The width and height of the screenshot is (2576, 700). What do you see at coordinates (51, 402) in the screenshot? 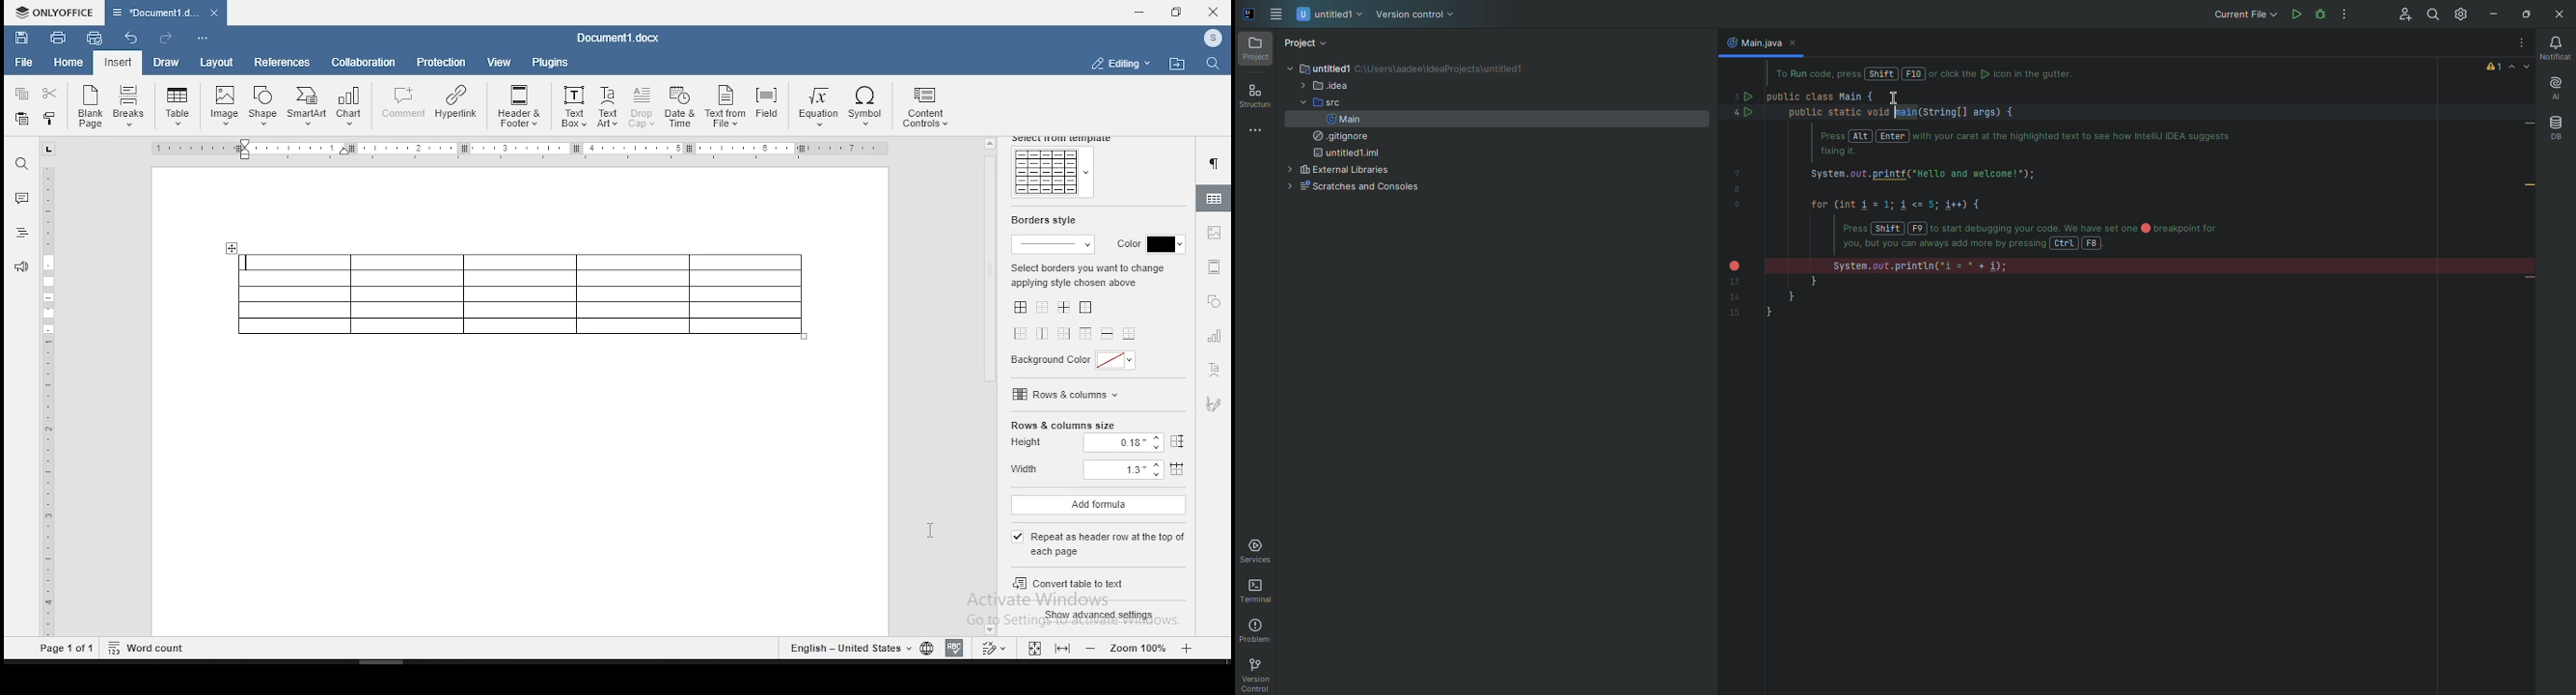
I see `ruler` at bounding box center [51, 402].